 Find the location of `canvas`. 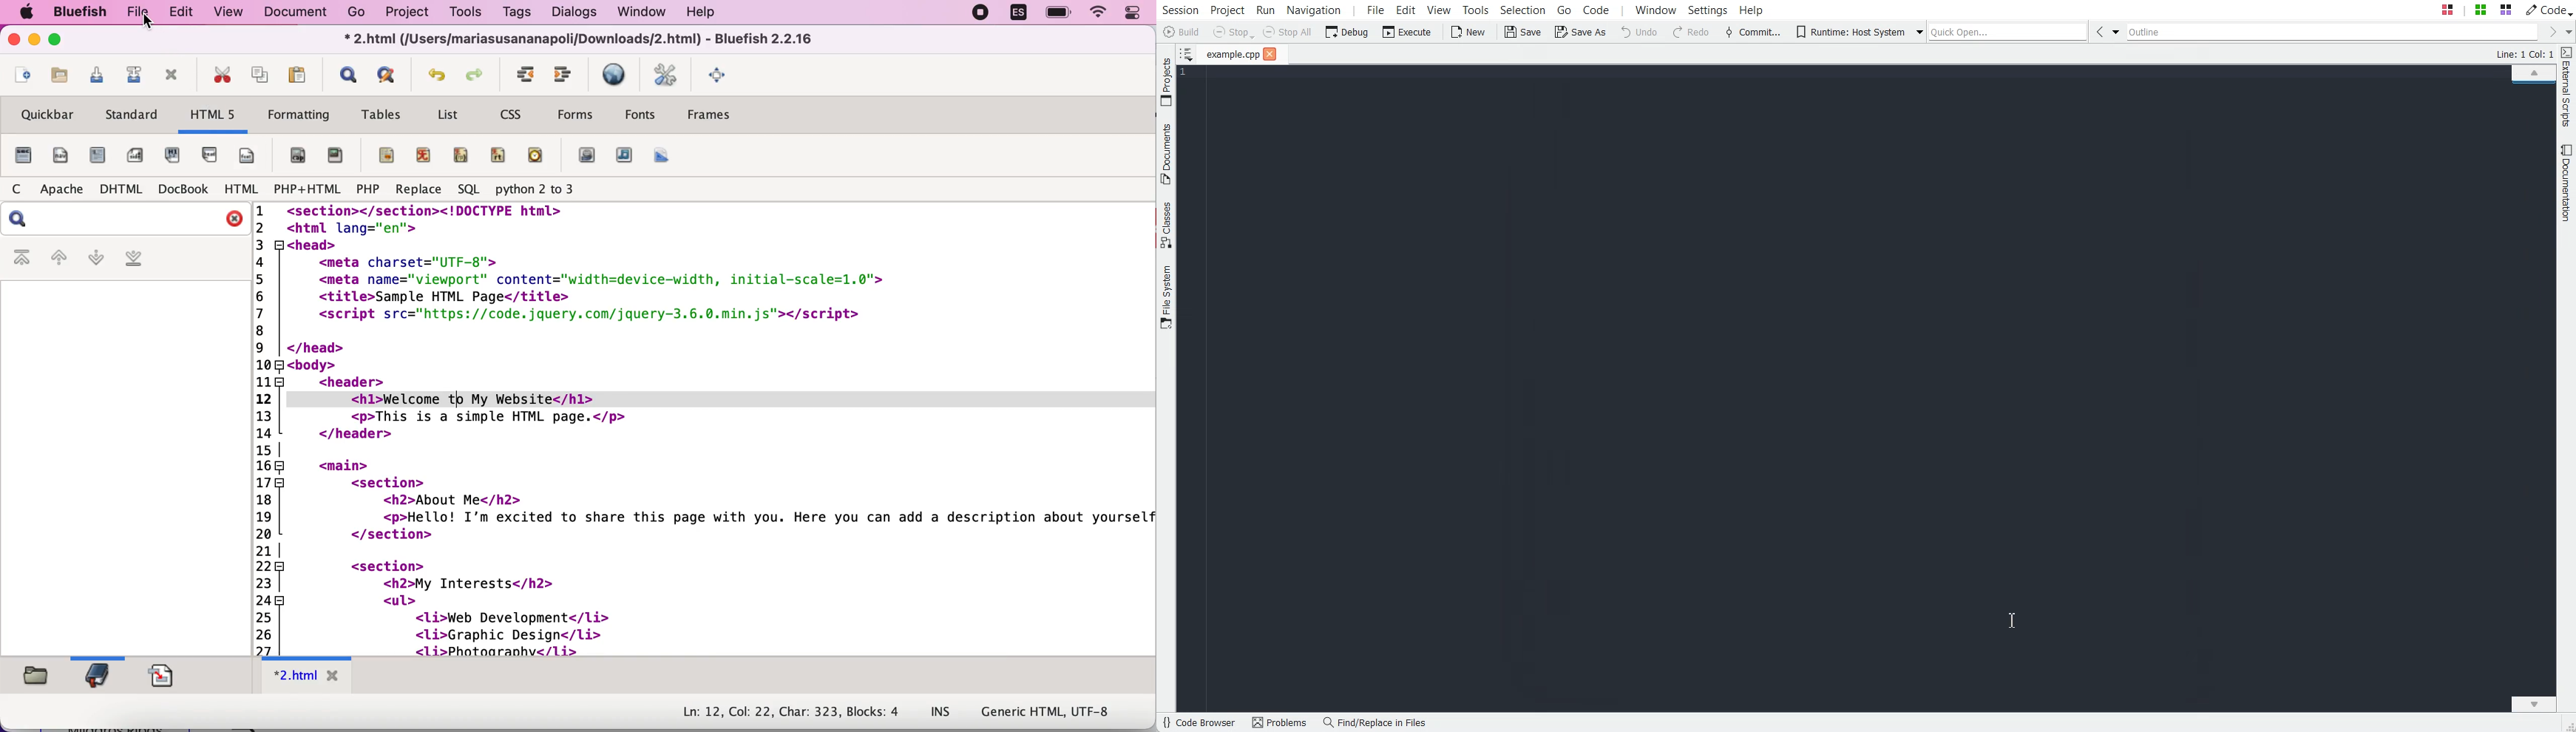

canvas is located at coordinates (663, 155).